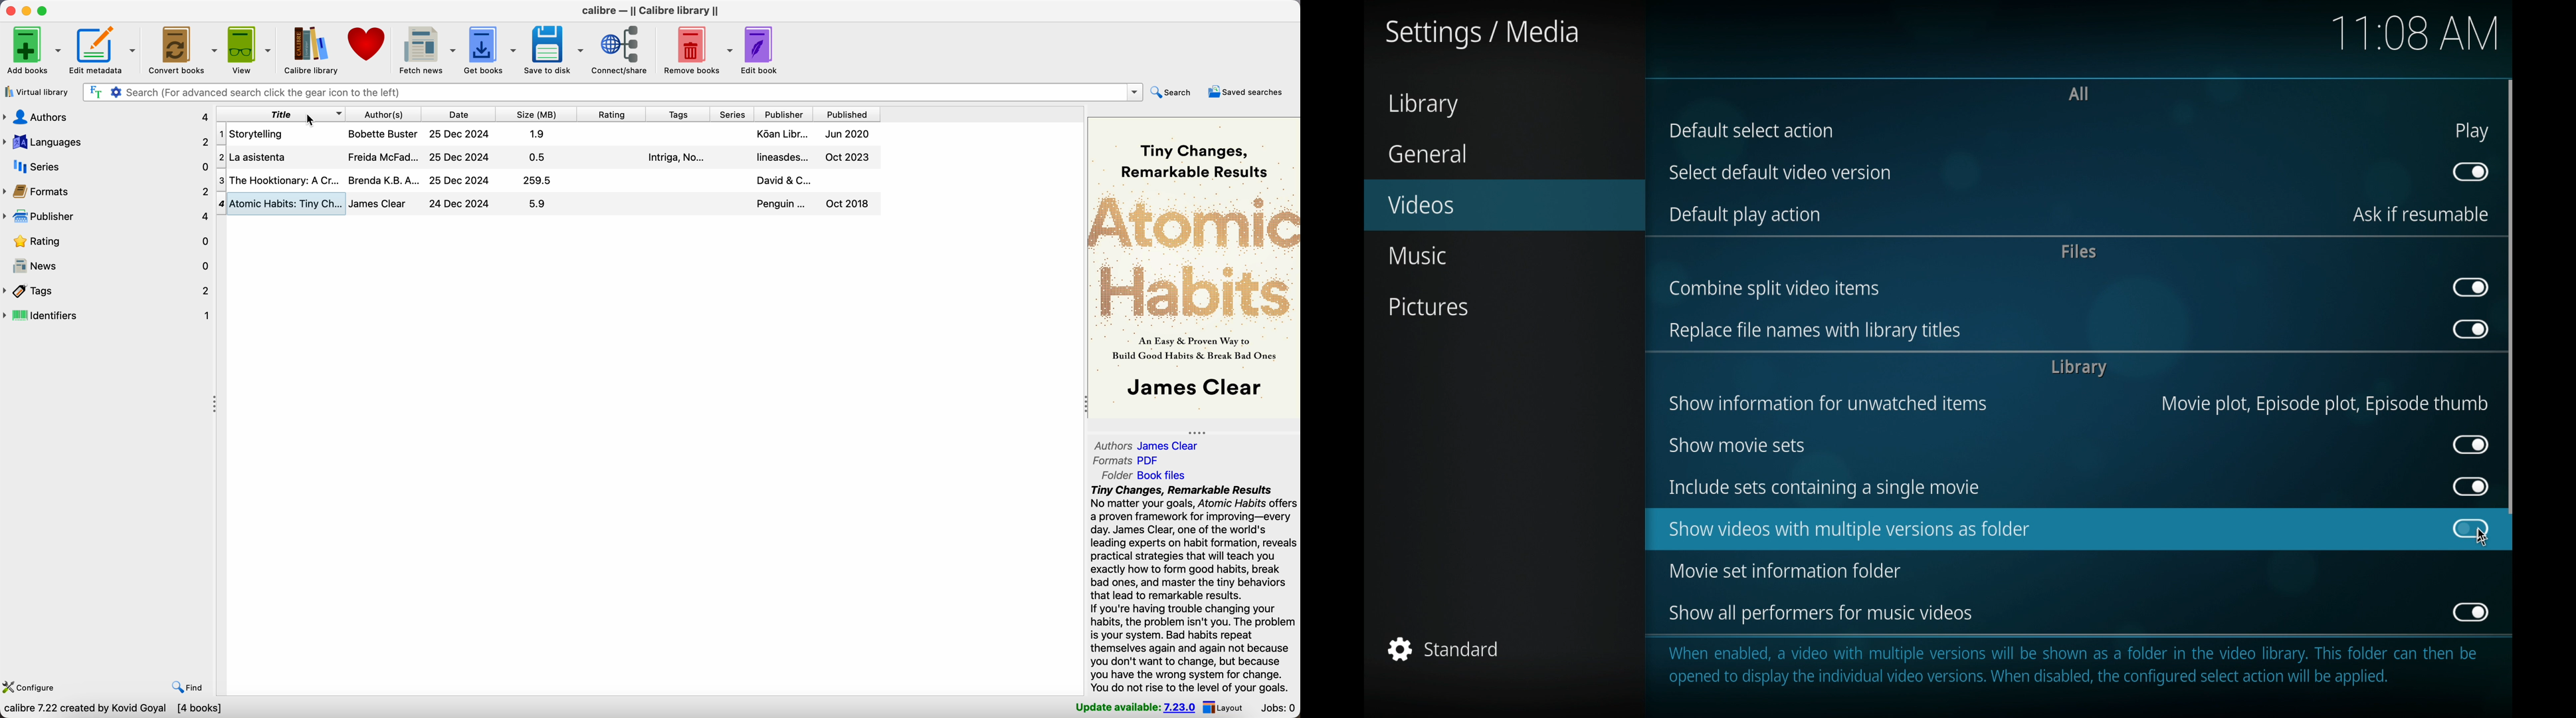  What do you see at coordinates (1192, 588) in the screenshot?
I see `tiny changes, remarkable results - synopsis` at bounding box center [1192, 588].